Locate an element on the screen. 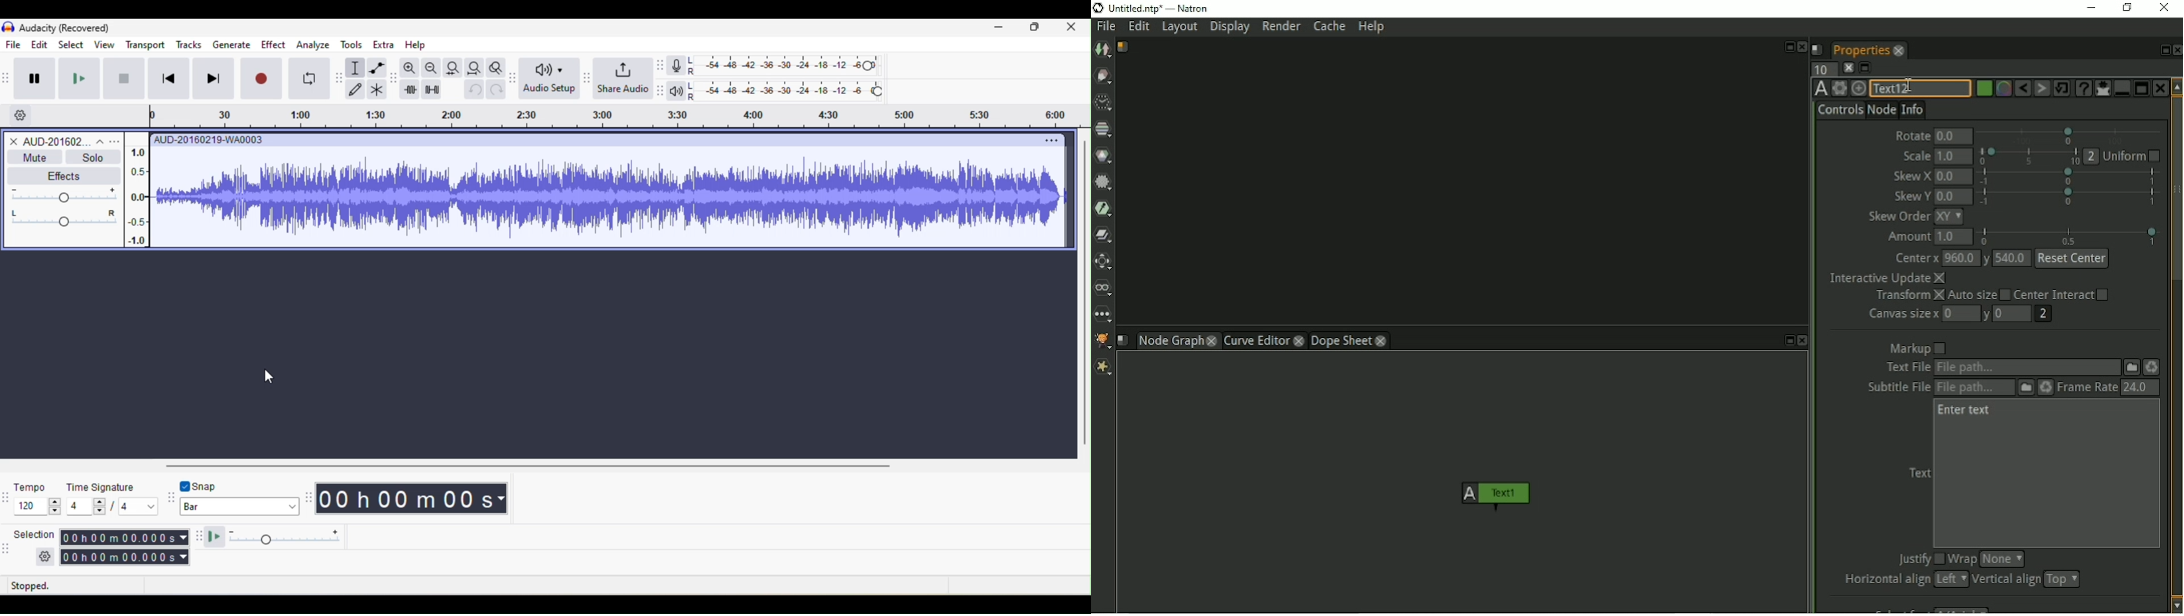 The width and height of the screenshot is (2184, 616). edit is located at coordinates (37, 45).